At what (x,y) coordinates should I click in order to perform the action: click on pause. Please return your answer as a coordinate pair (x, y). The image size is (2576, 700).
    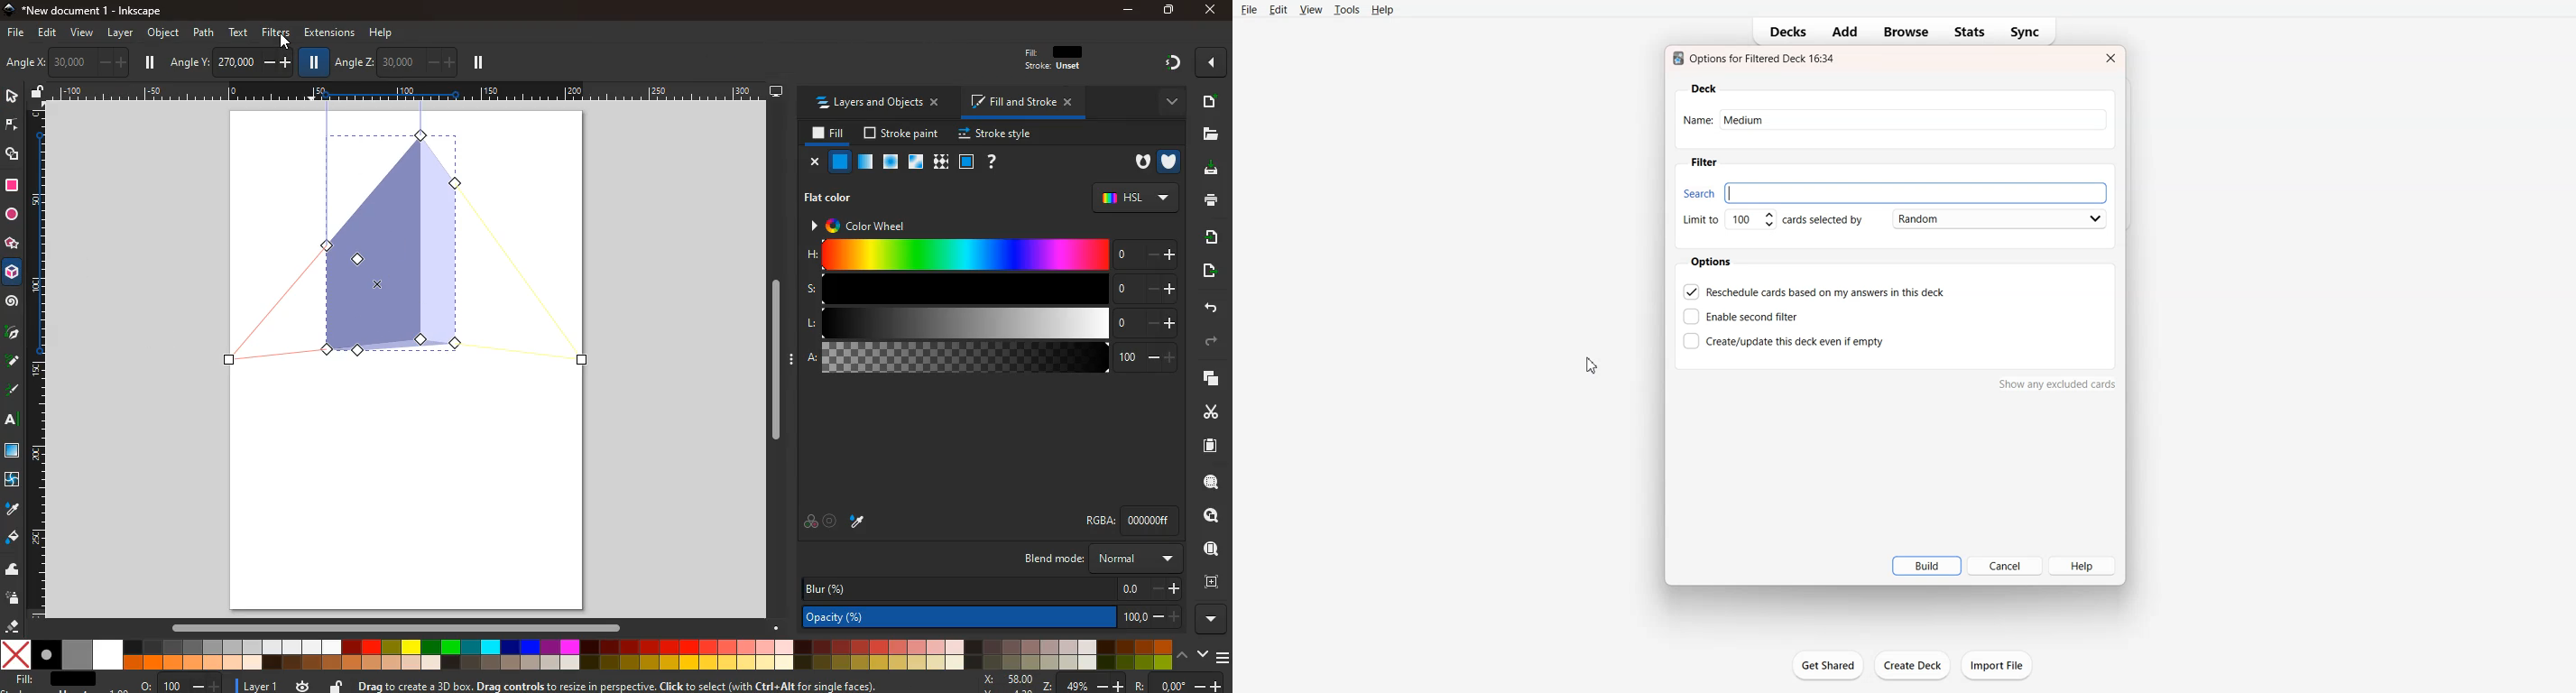
    Looking at the image, I should click on (477, 63).